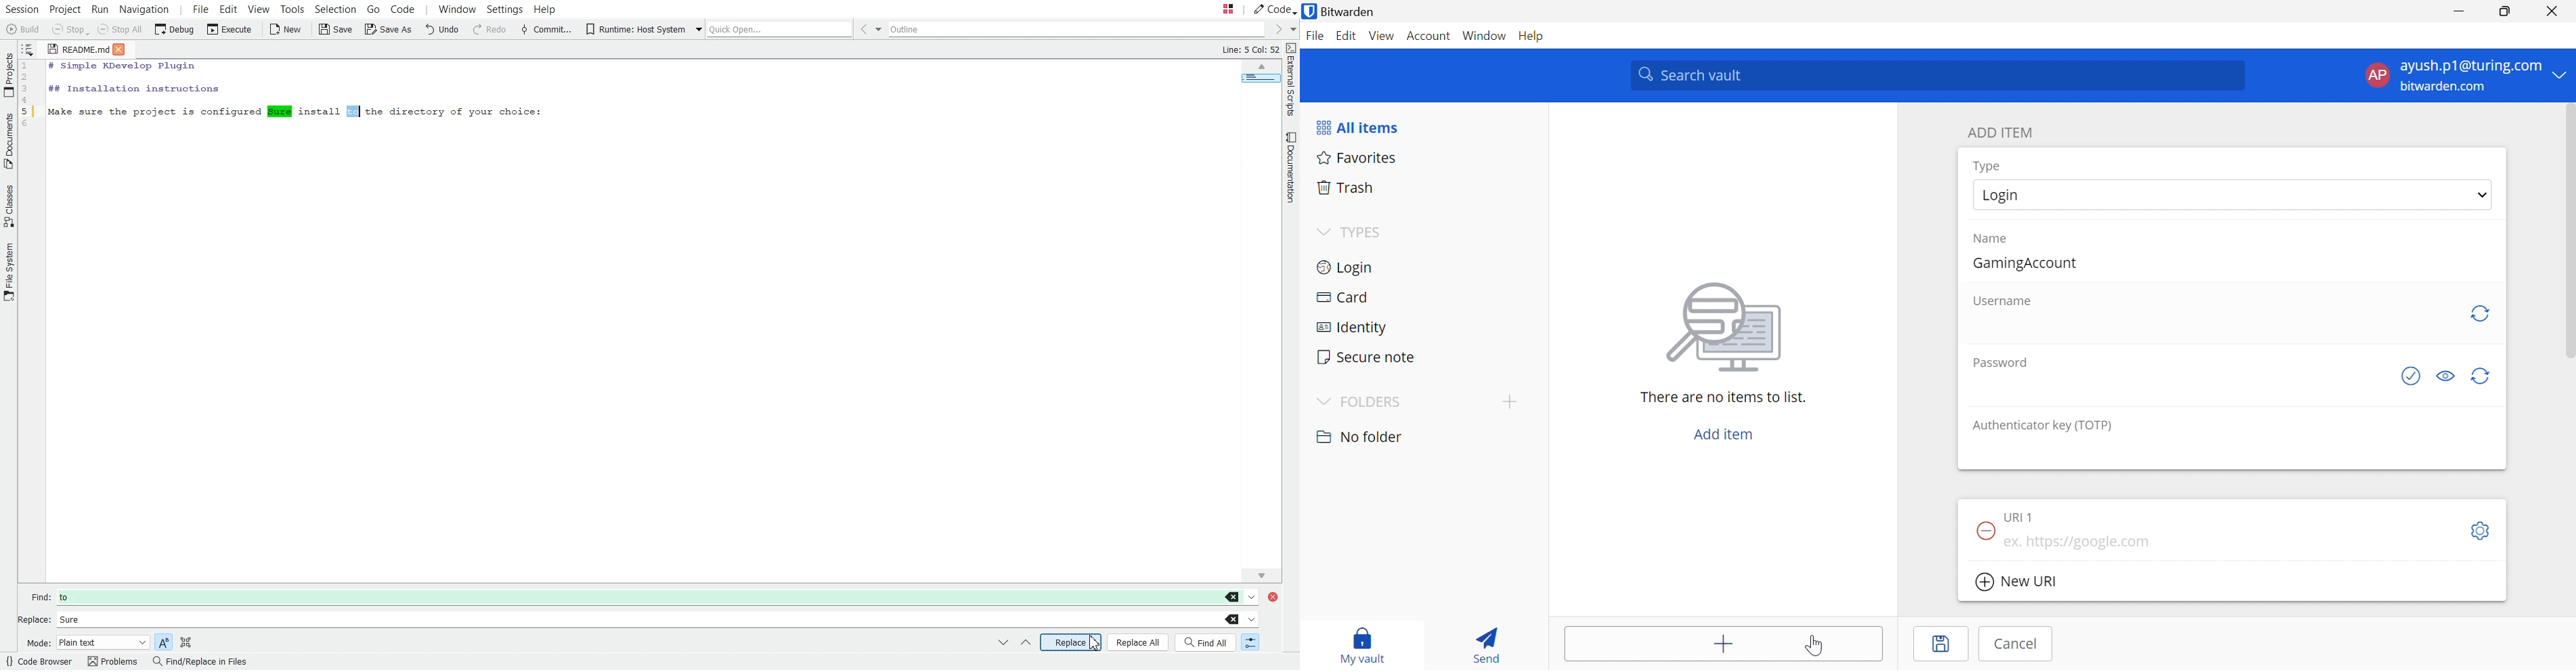  I want to click on Image, so click(1727, 326).